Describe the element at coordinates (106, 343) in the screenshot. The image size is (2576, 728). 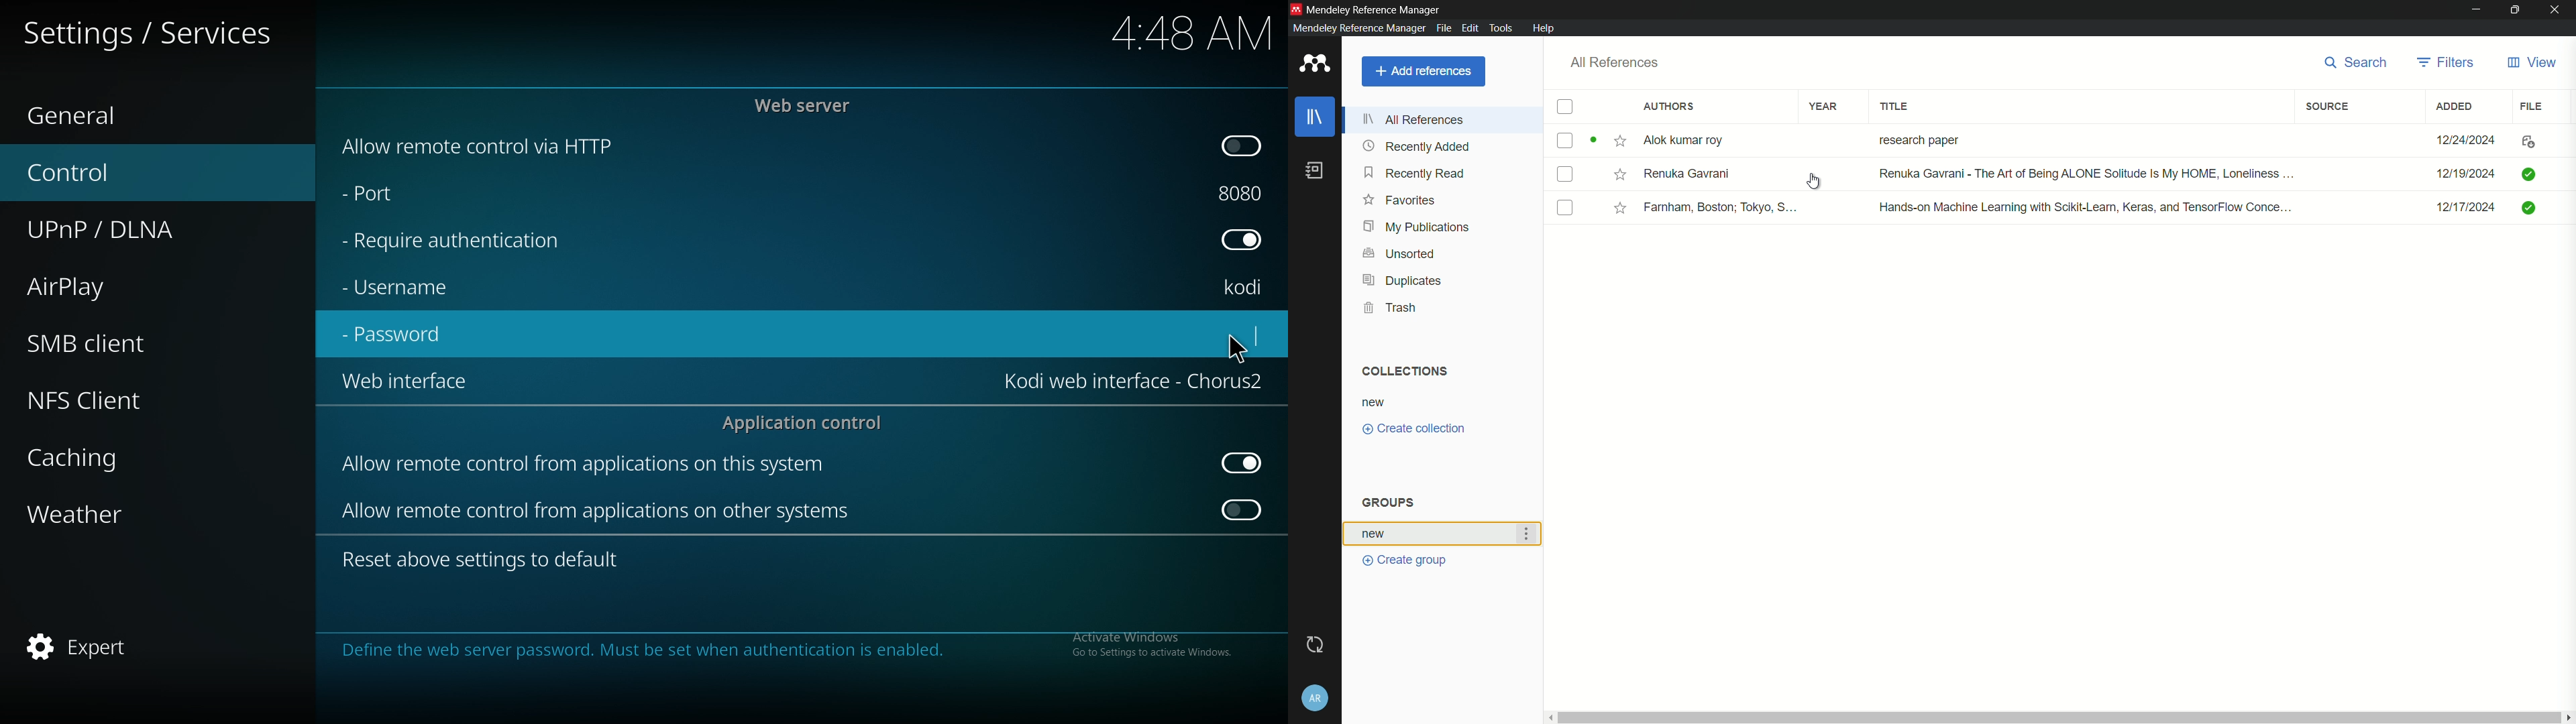
I see `smb client` at that location.